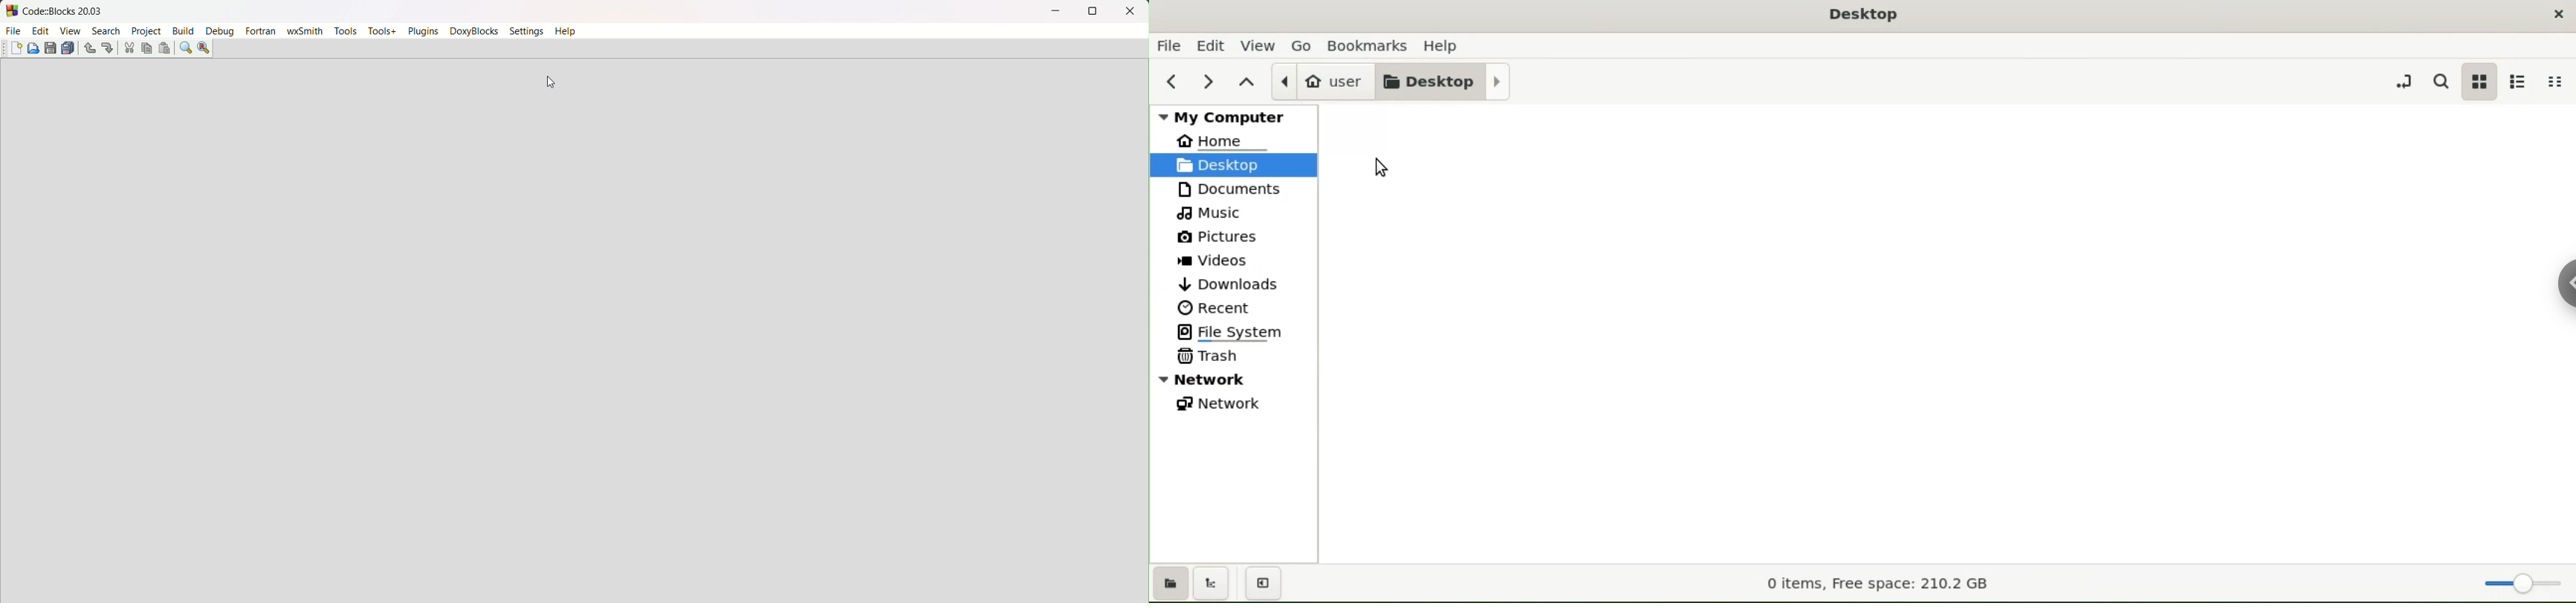 Image resolution: width=2576 pixels, height=616 pixels. I want to click on parent folder, so click(1248, 79).